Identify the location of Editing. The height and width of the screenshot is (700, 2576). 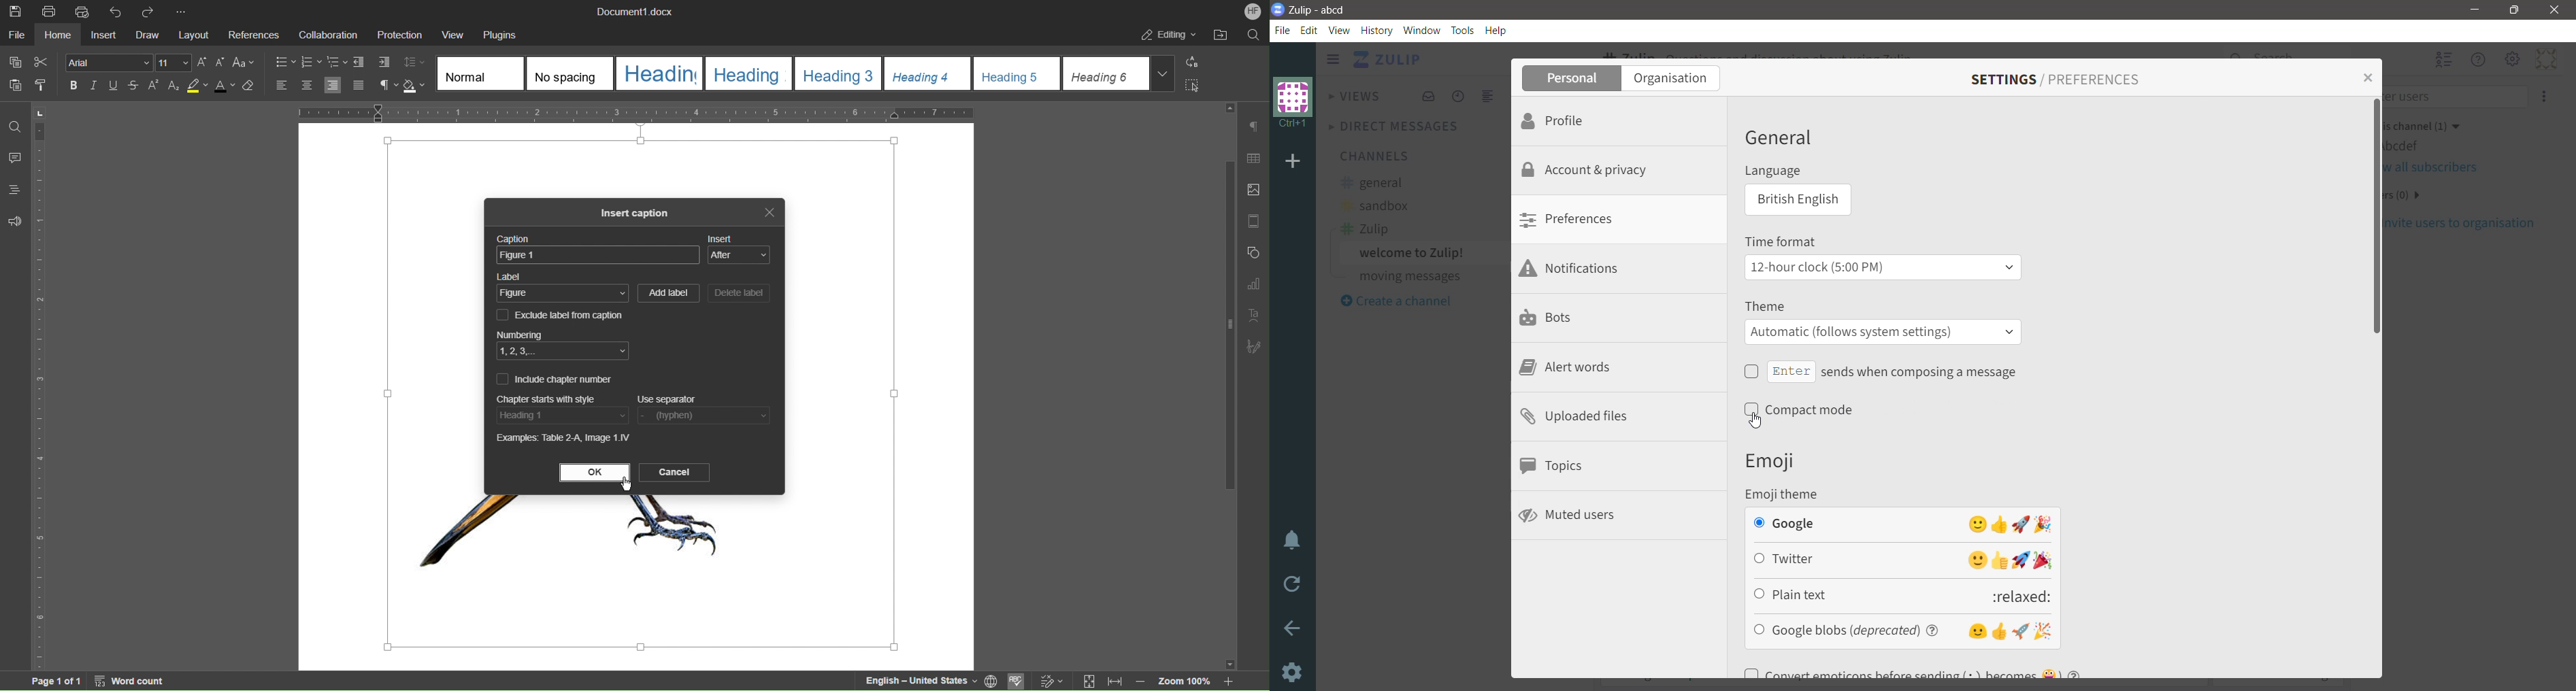
(1168, 34).